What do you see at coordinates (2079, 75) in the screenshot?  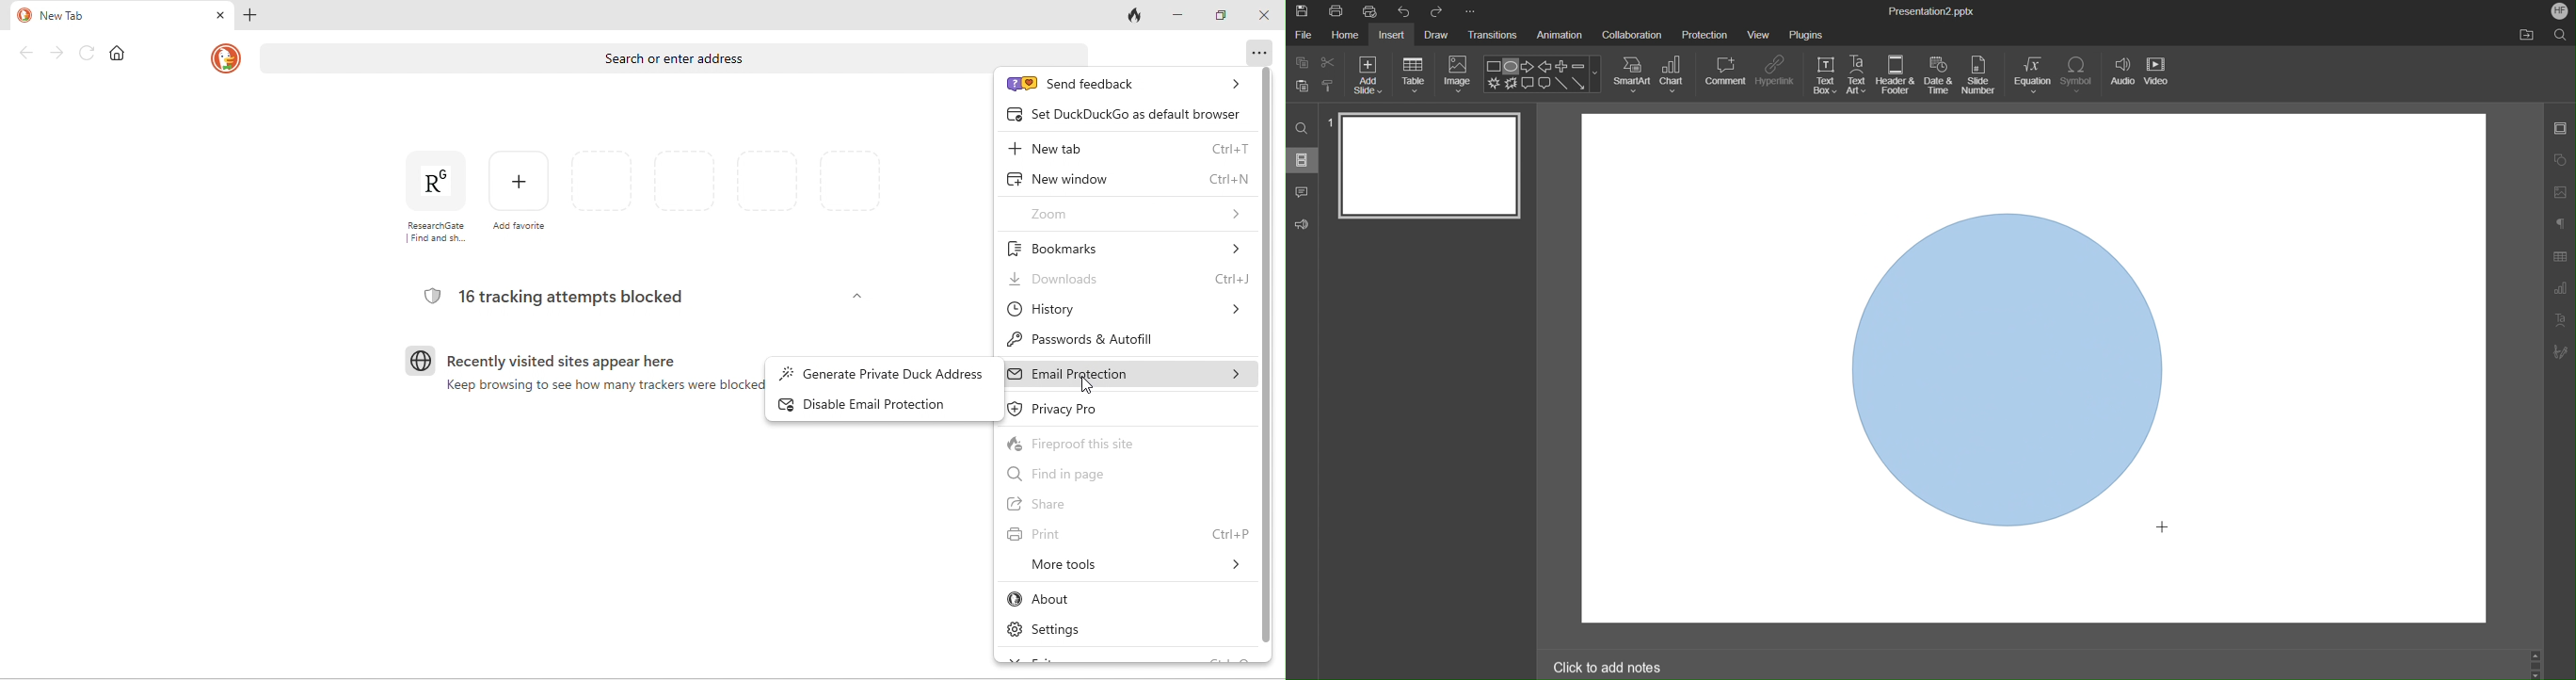 I see `Symbol` at bounding box center [2079, 75].